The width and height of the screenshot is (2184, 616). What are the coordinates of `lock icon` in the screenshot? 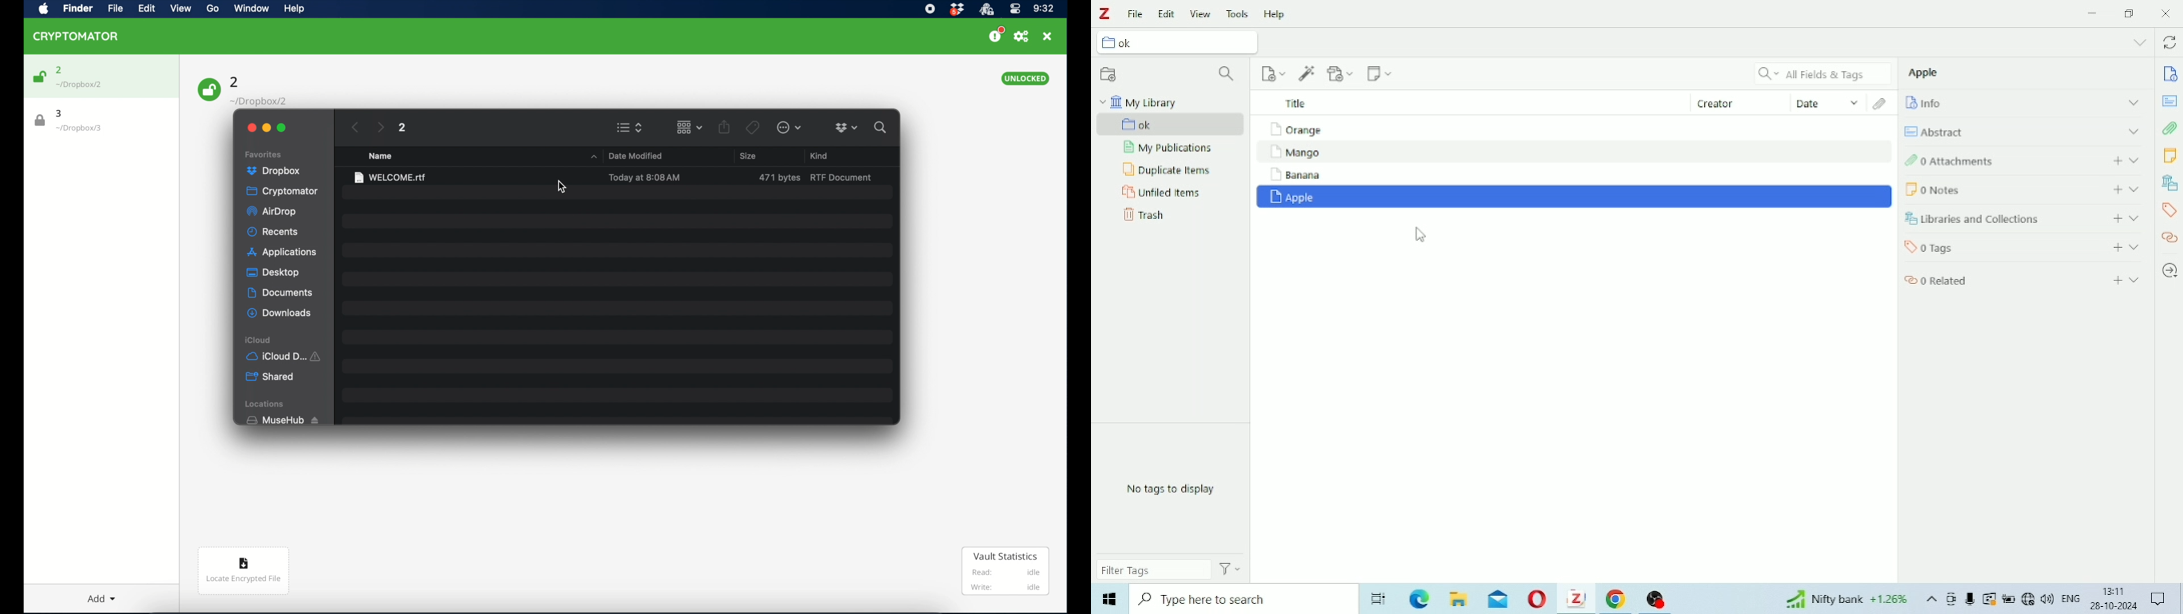 It's located at (38, 120).